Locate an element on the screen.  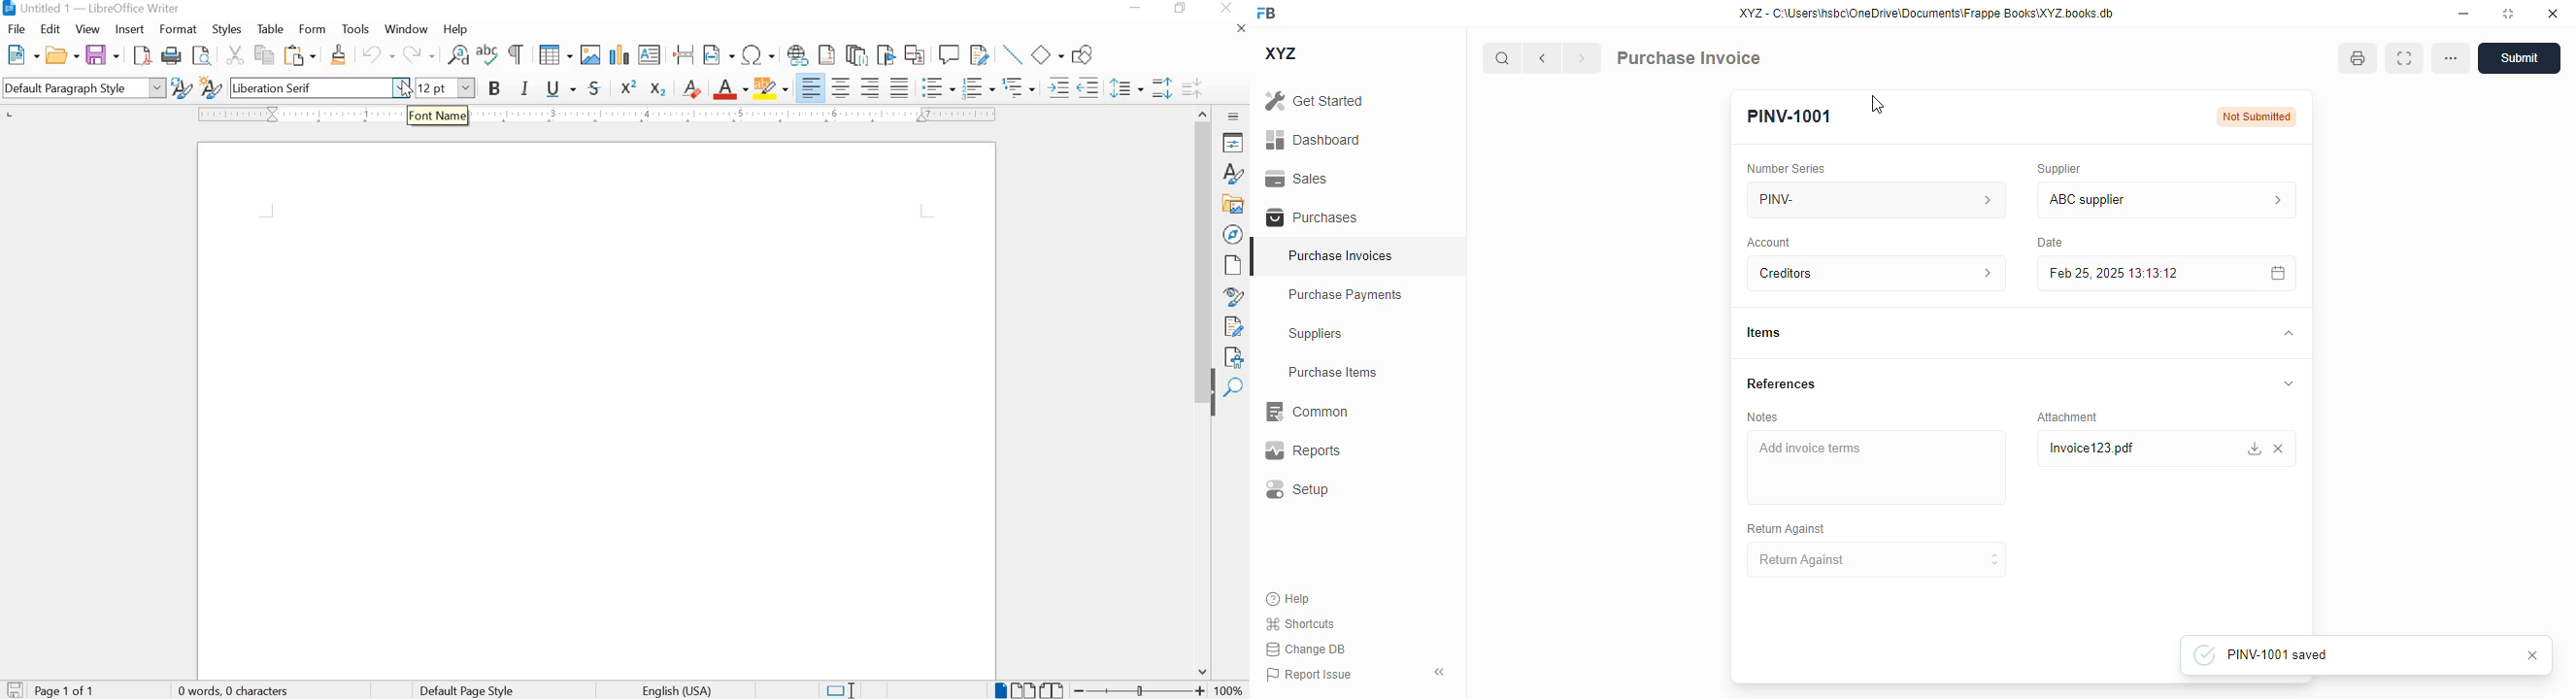
return against is located at coordinates (1878, 560).